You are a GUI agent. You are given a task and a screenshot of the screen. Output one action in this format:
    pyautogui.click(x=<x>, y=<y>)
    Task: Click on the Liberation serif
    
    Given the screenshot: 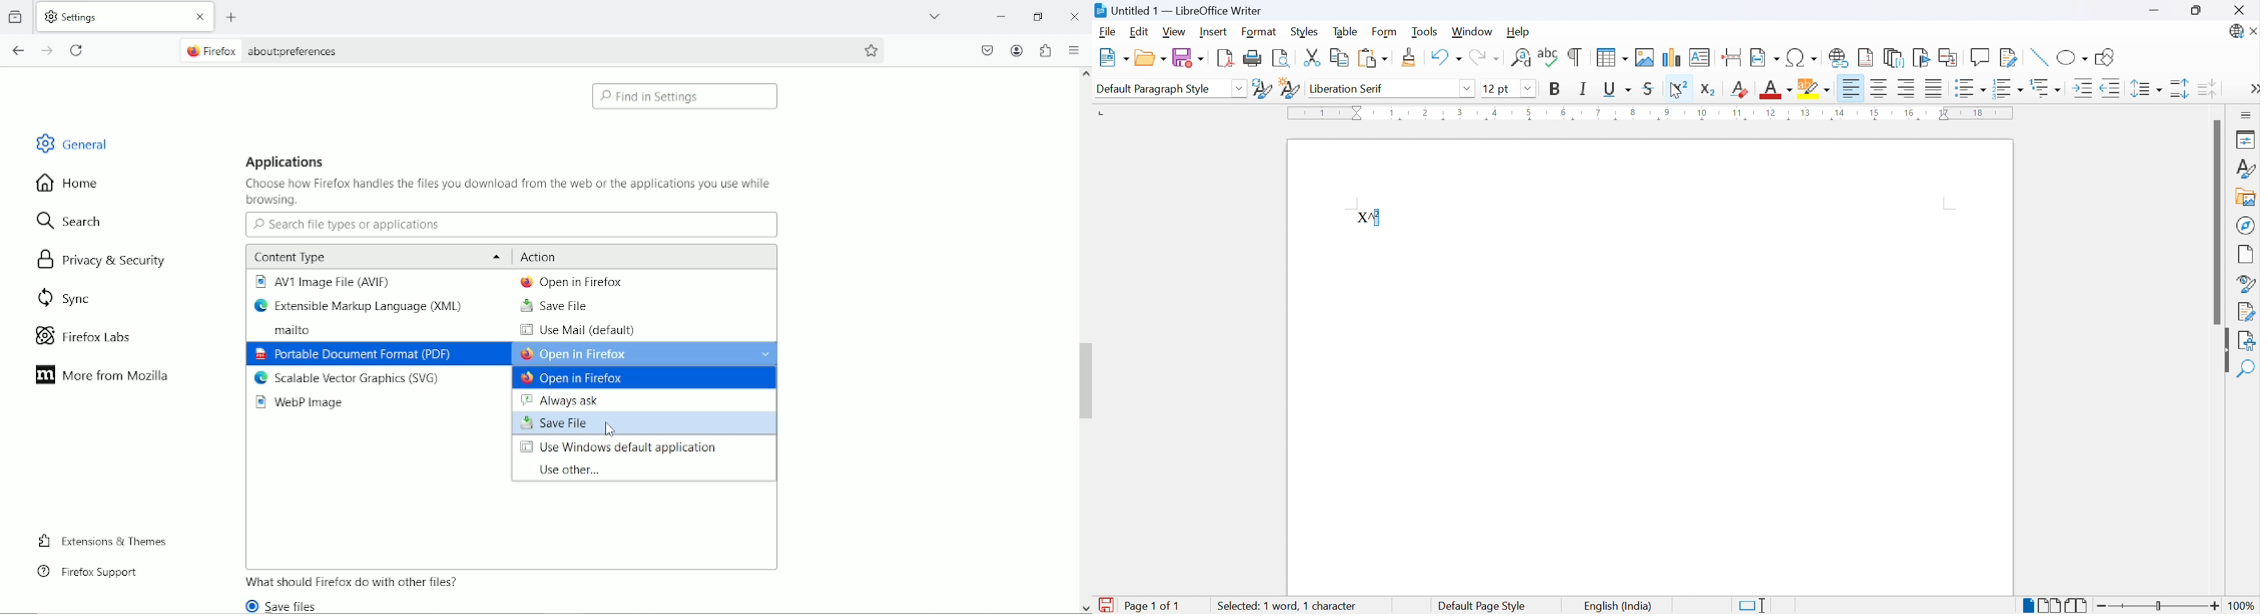 What is the action you would take?
    pyautogui.click(x=1350, y=88)
    